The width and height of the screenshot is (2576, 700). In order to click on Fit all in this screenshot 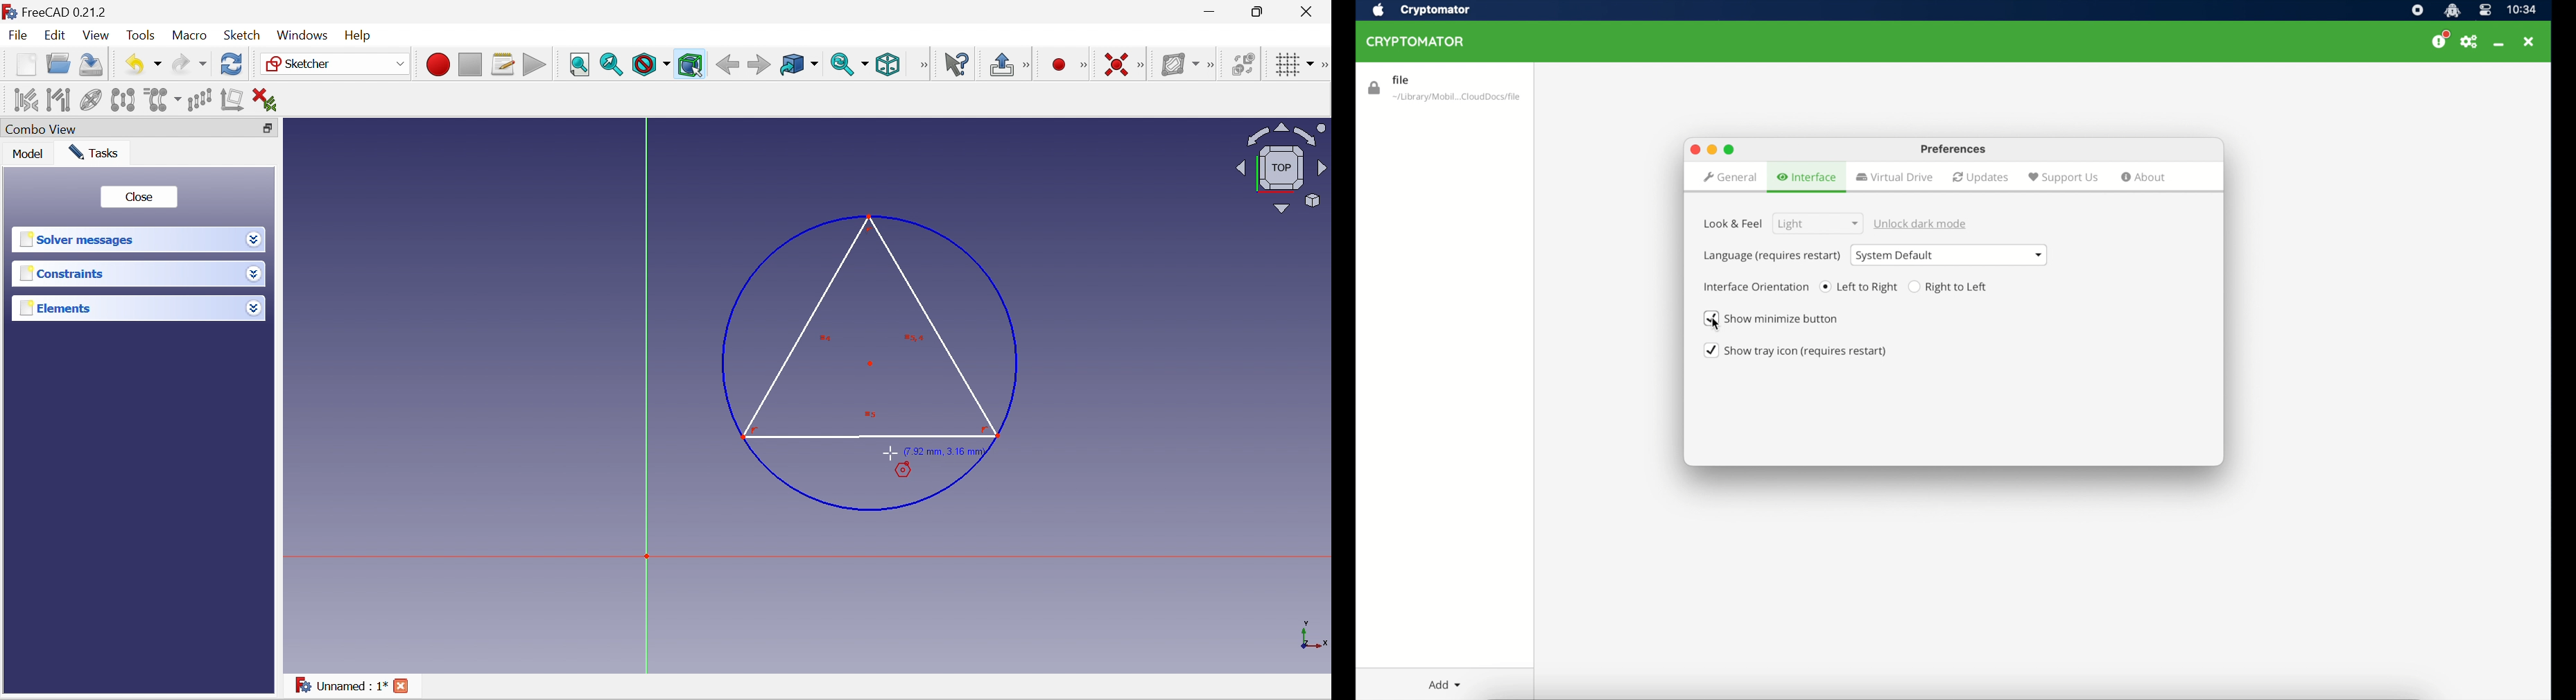, I will do `click(580, 66)`.